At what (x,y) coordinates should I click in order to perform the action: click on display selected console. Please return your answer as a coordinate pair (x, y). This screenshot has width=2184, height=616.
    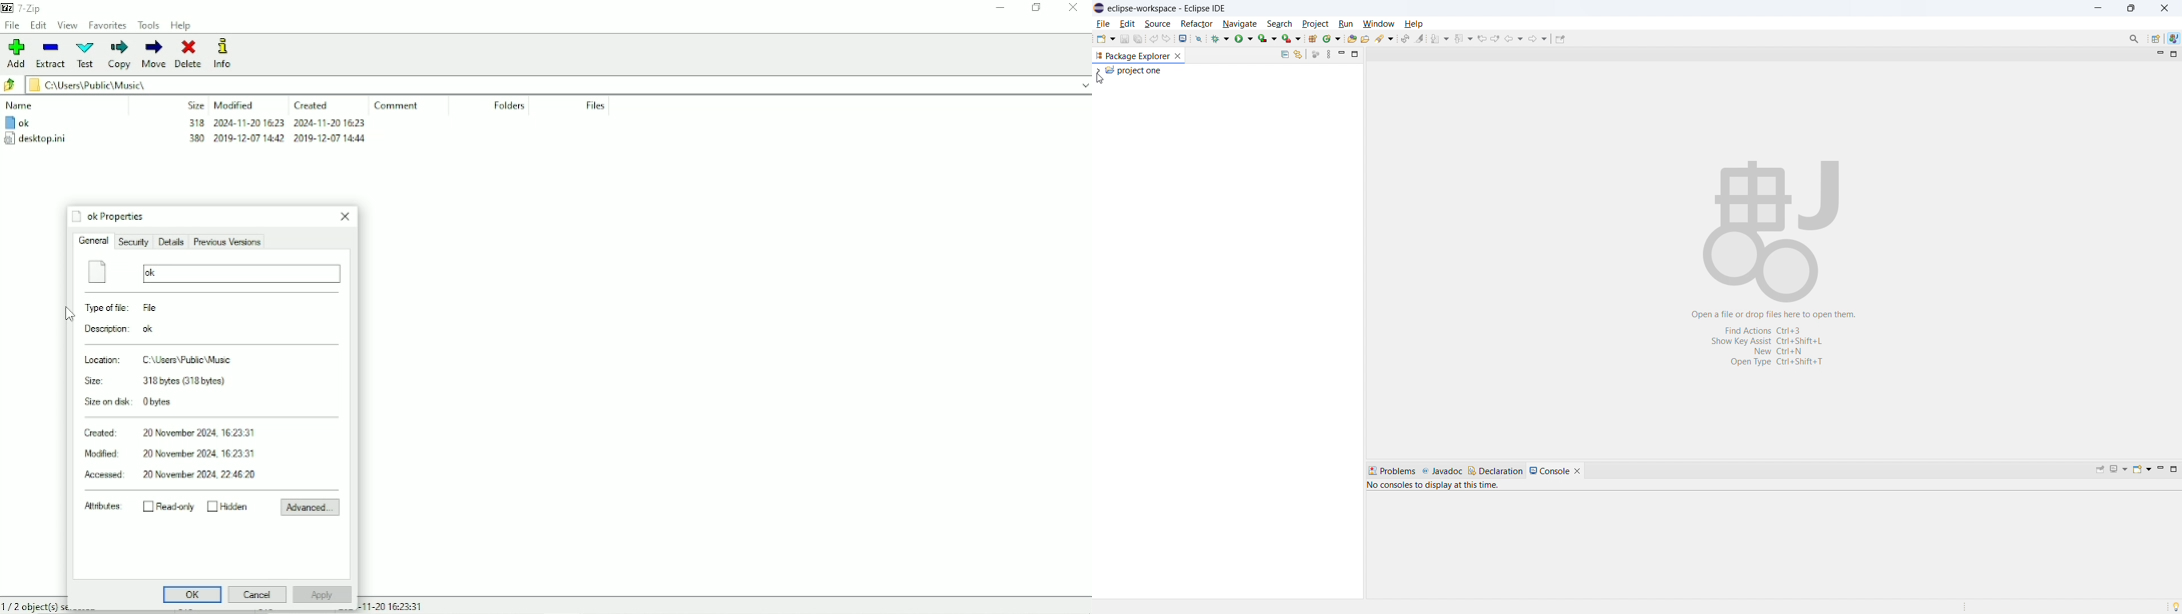
    Looking at the image, I should click on (2119, 470).